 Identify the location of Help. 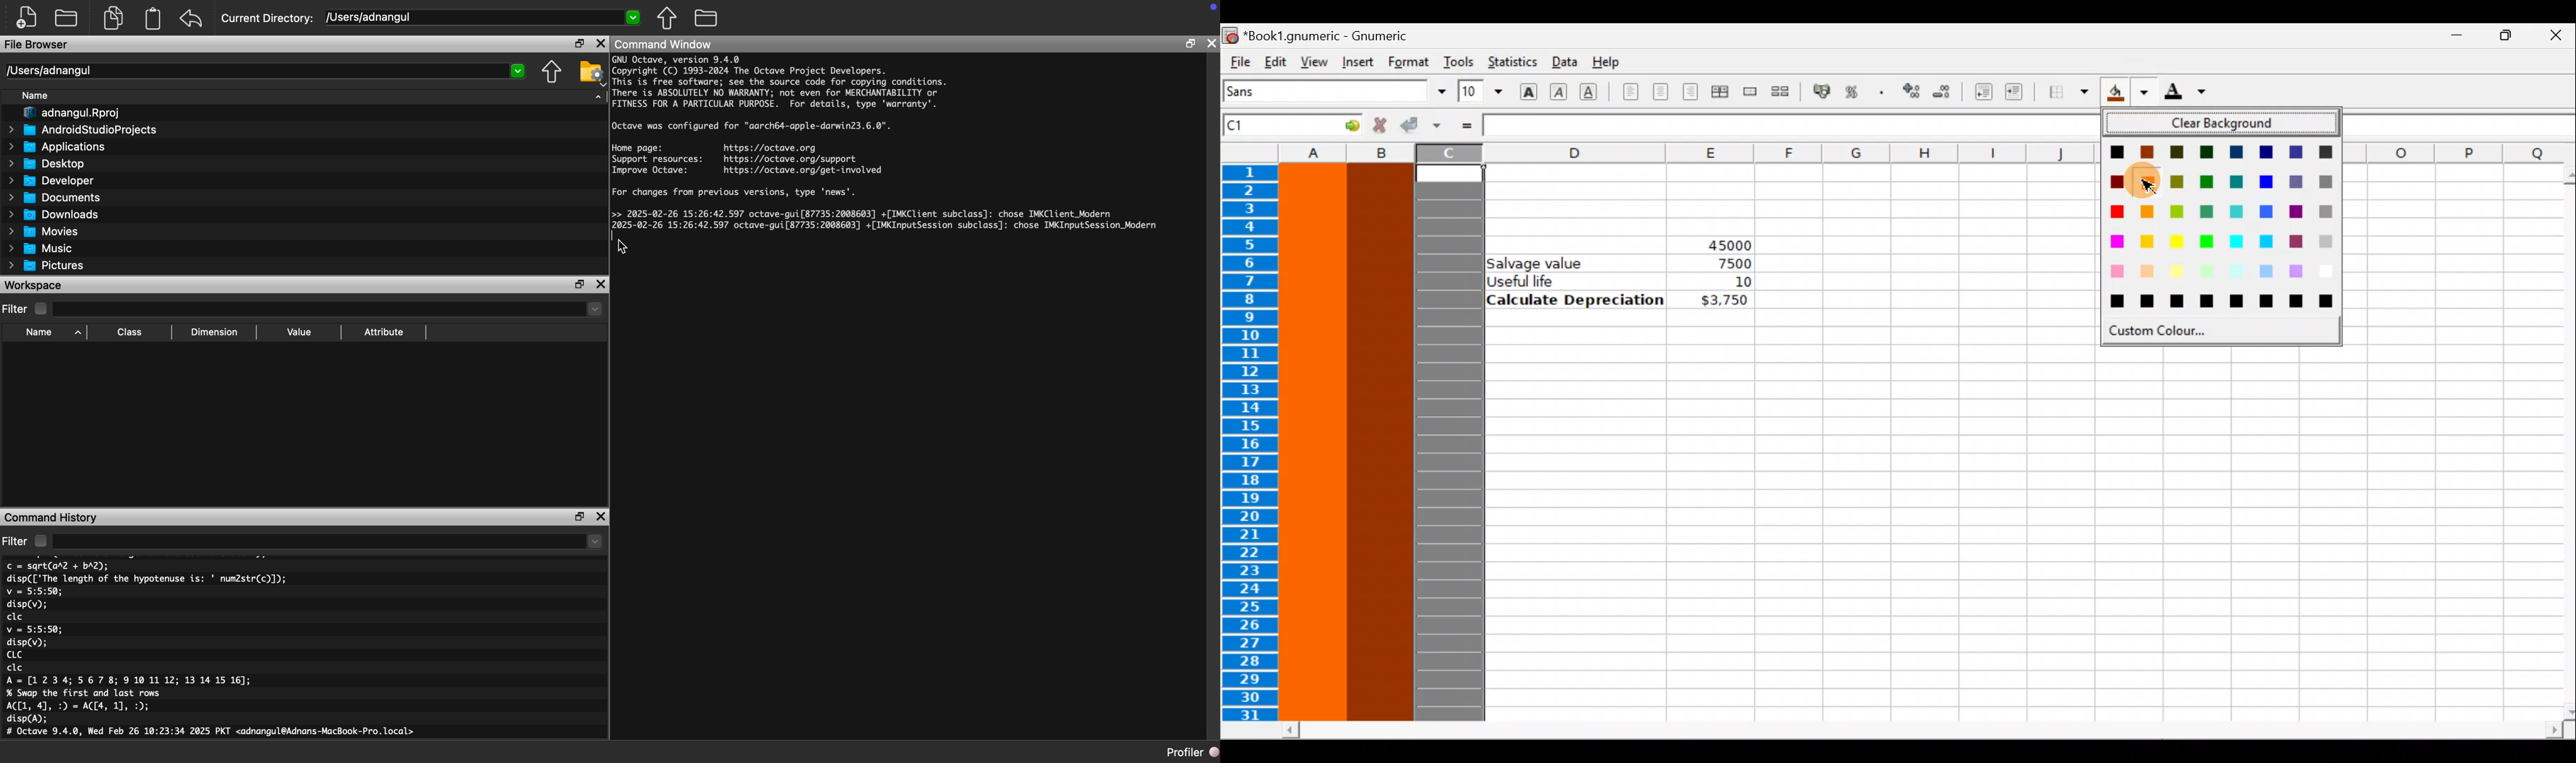
(1611, 63).